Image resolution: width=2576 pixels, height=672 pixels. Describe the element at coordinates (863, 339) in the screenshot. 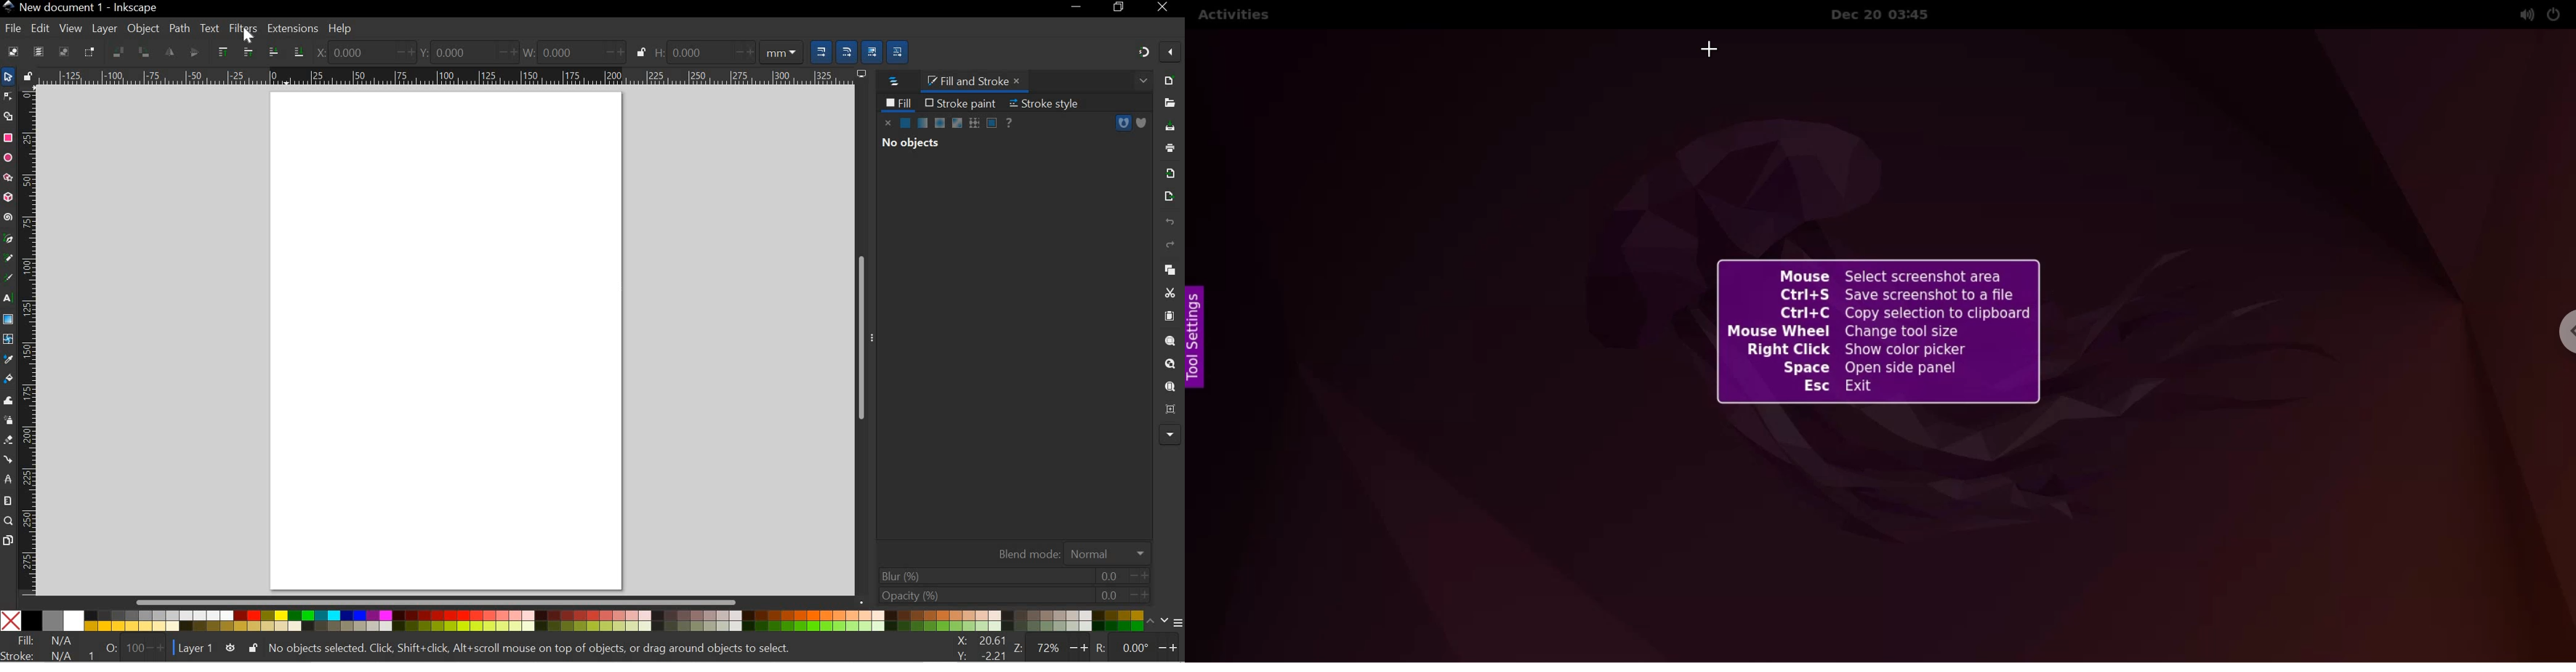

I see `SCROLLBAR` at that location.